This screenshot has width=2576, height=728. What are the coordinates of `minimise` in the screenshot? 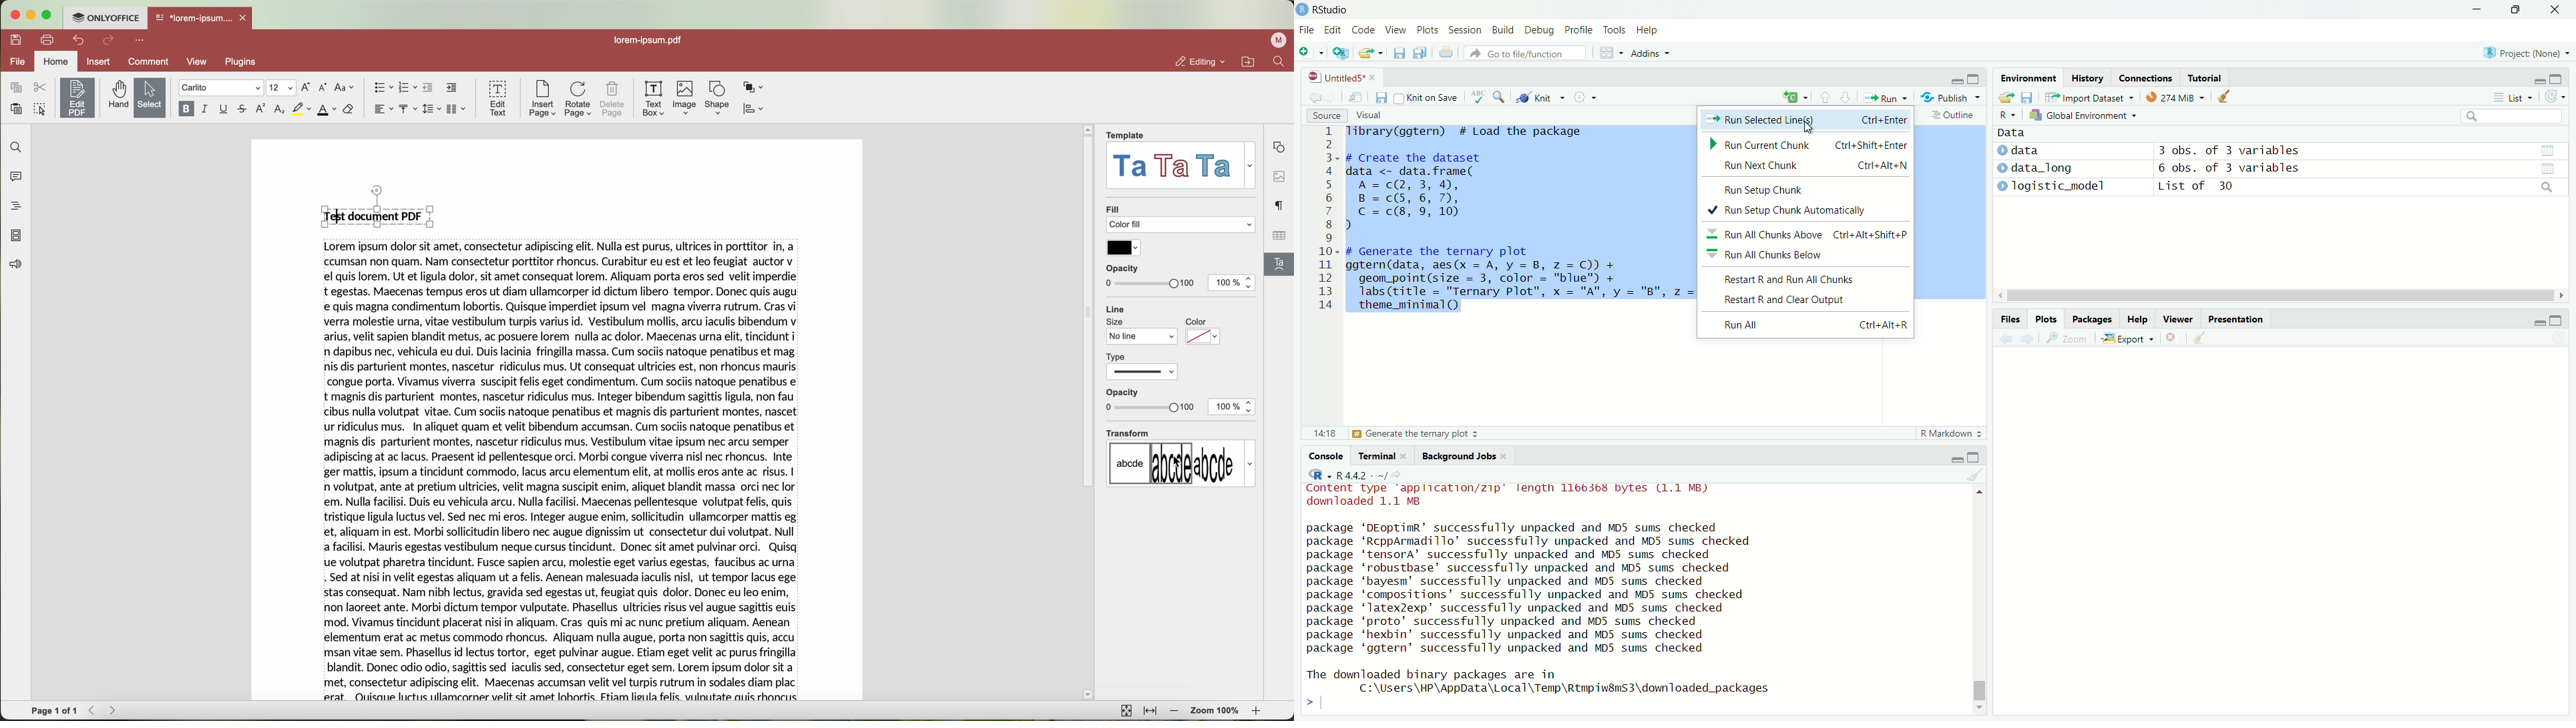 It's located at (2477, 10).